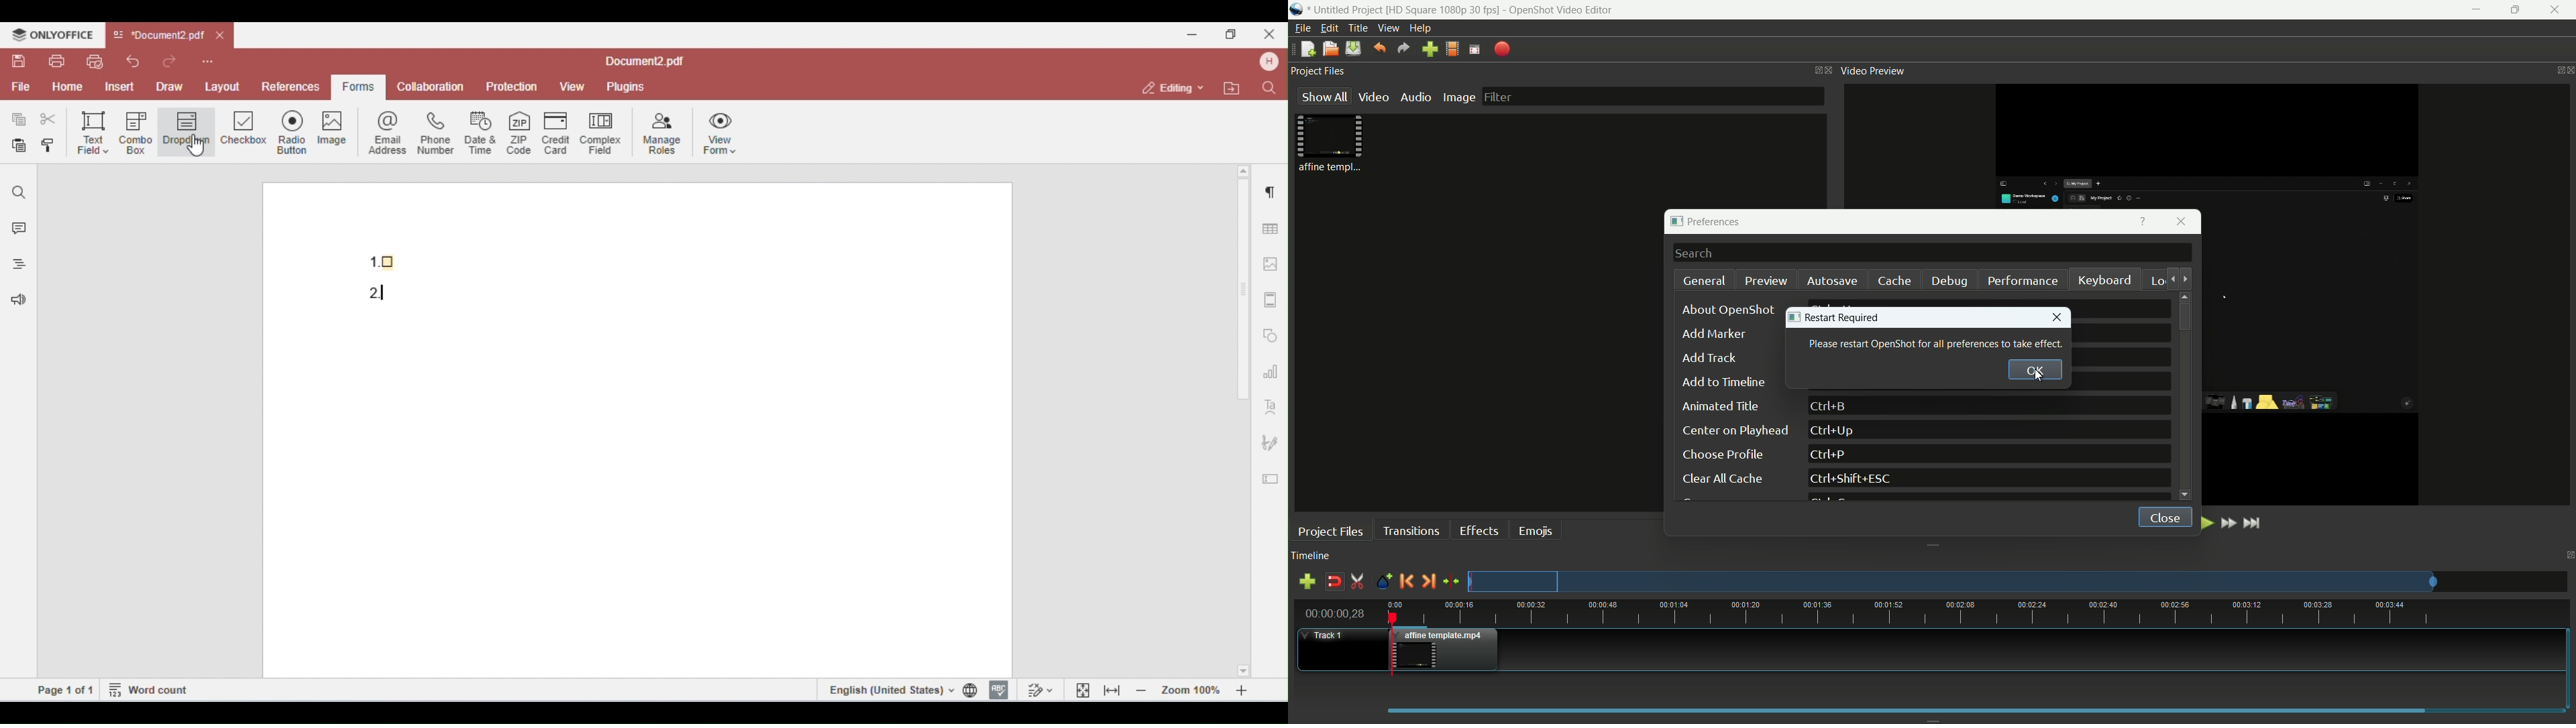 This screenshot has width=2576, height=728. Describe the element at coordinates (1837, 318) in the screenshot. I see `restart required` at that location.